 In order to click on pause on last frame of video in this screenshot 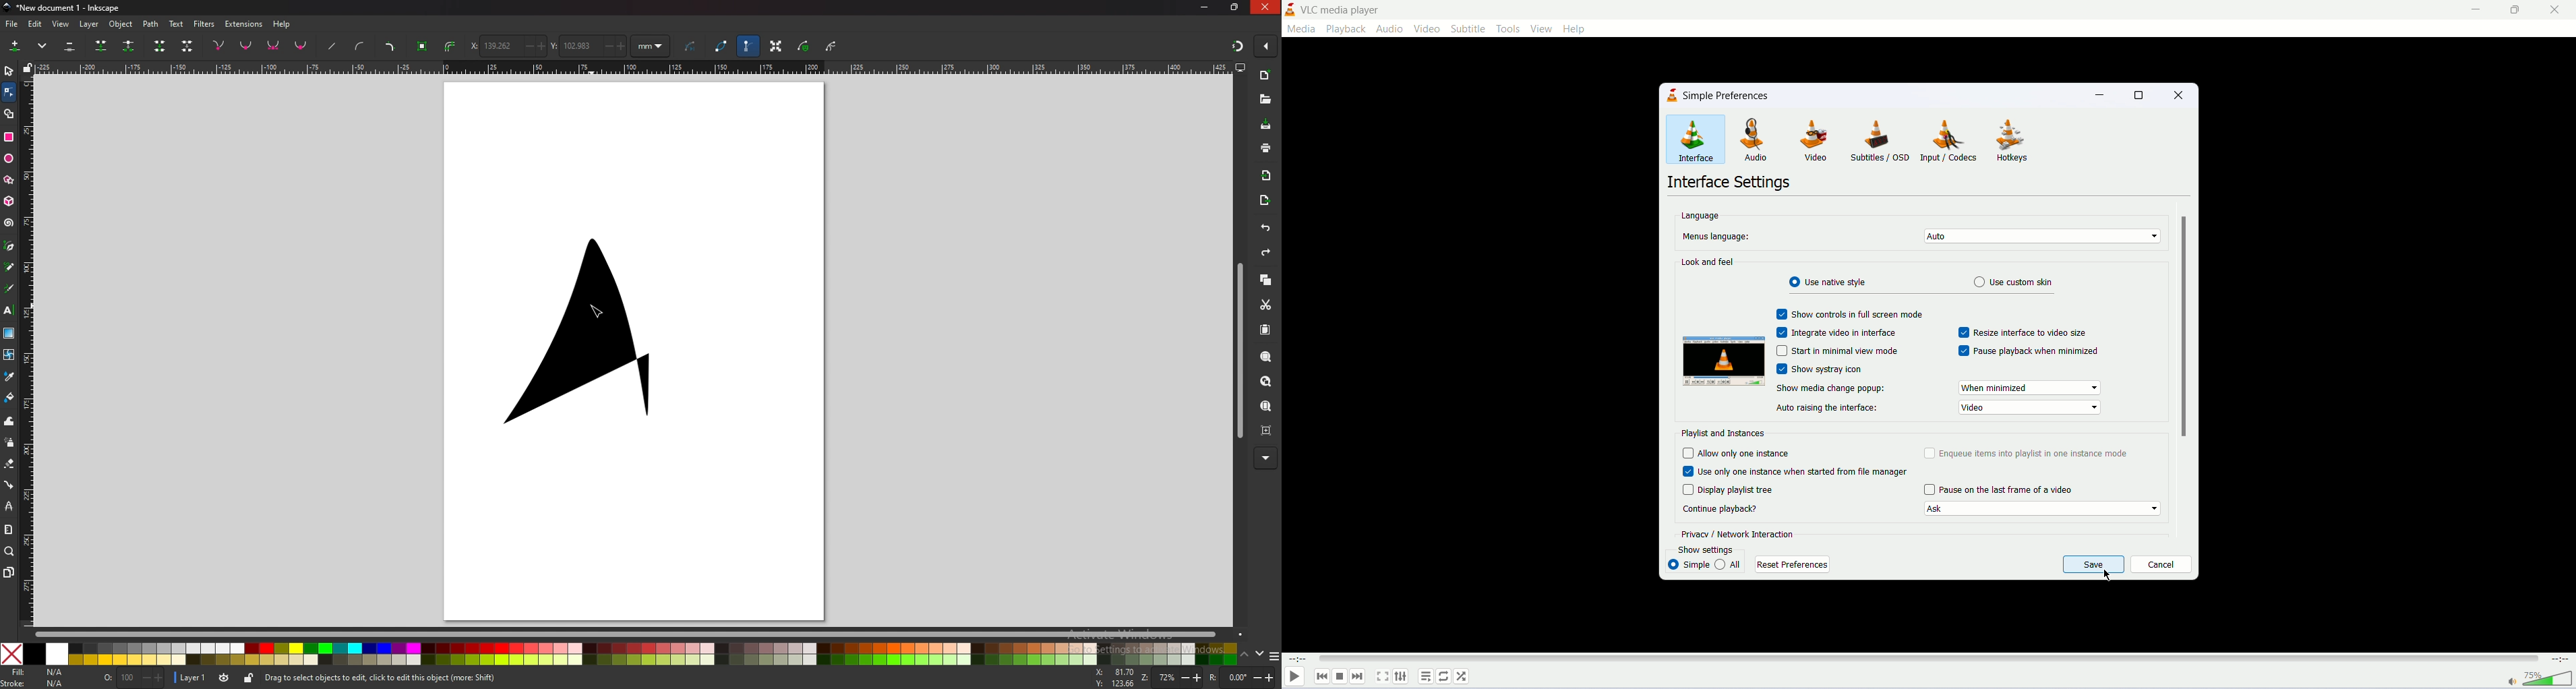, I will do `click(2006, 489)`.